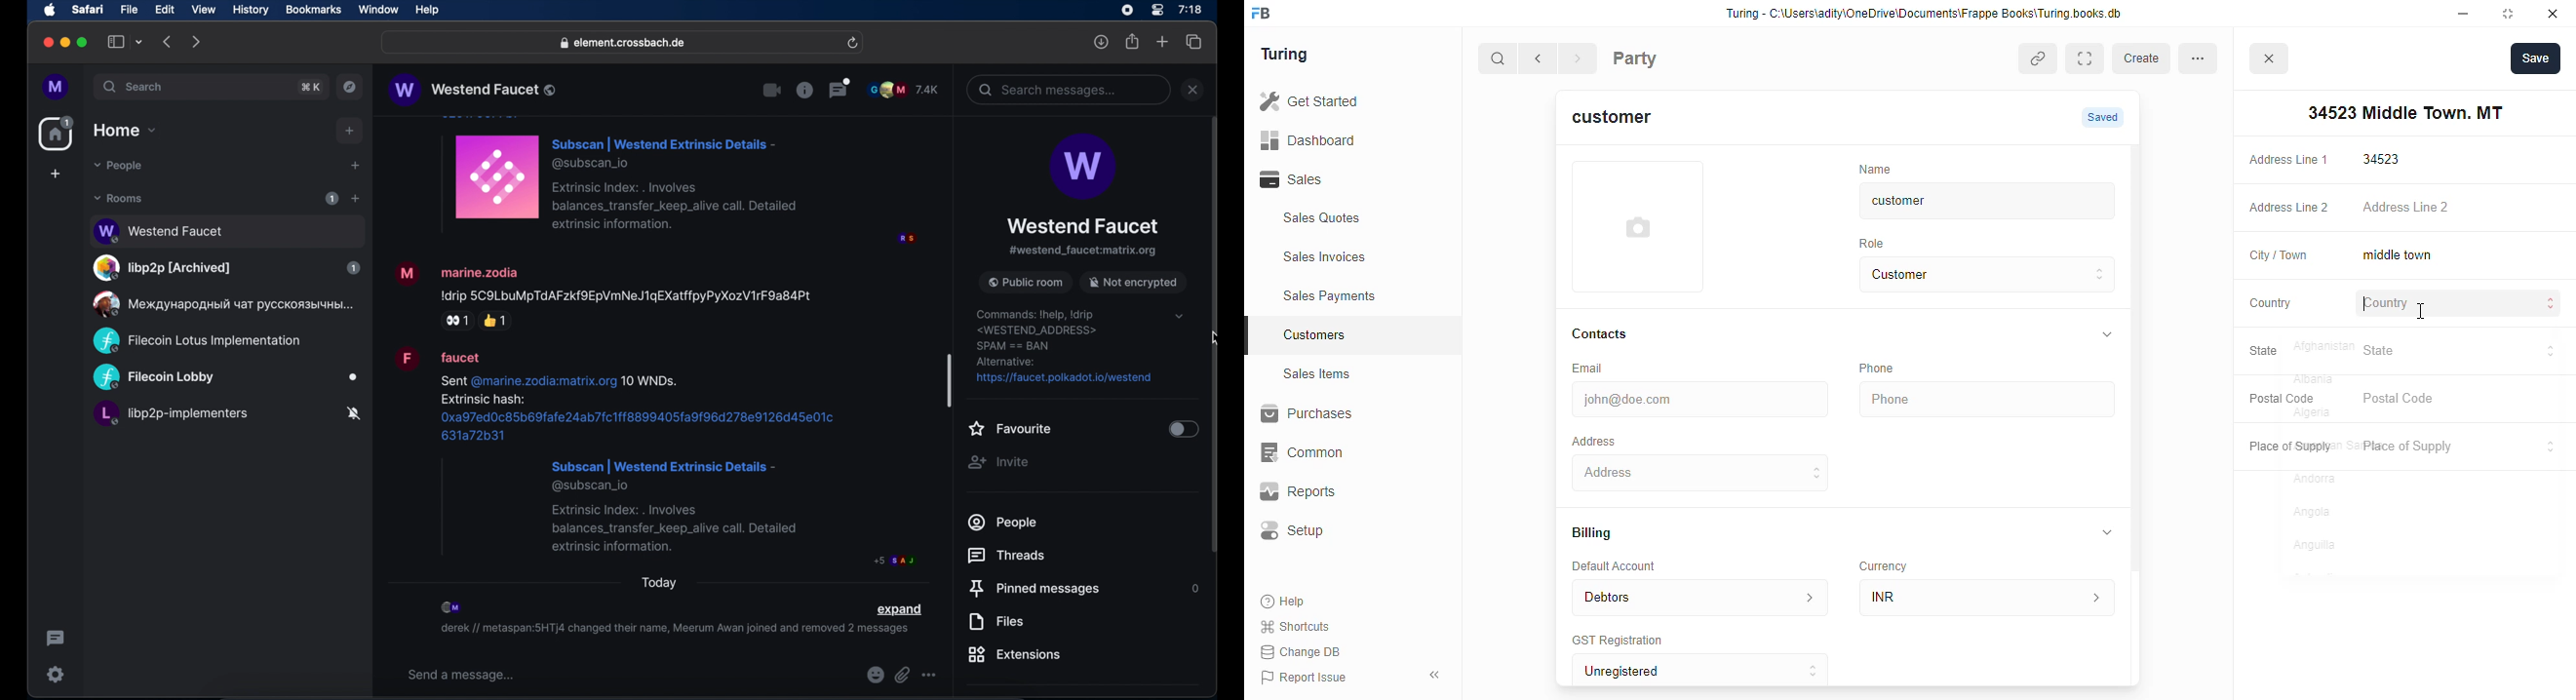 The image size is (2576, 700). Describe the element at coordinates (1063, 347) in the screenshot. I see `url infor` at that location.